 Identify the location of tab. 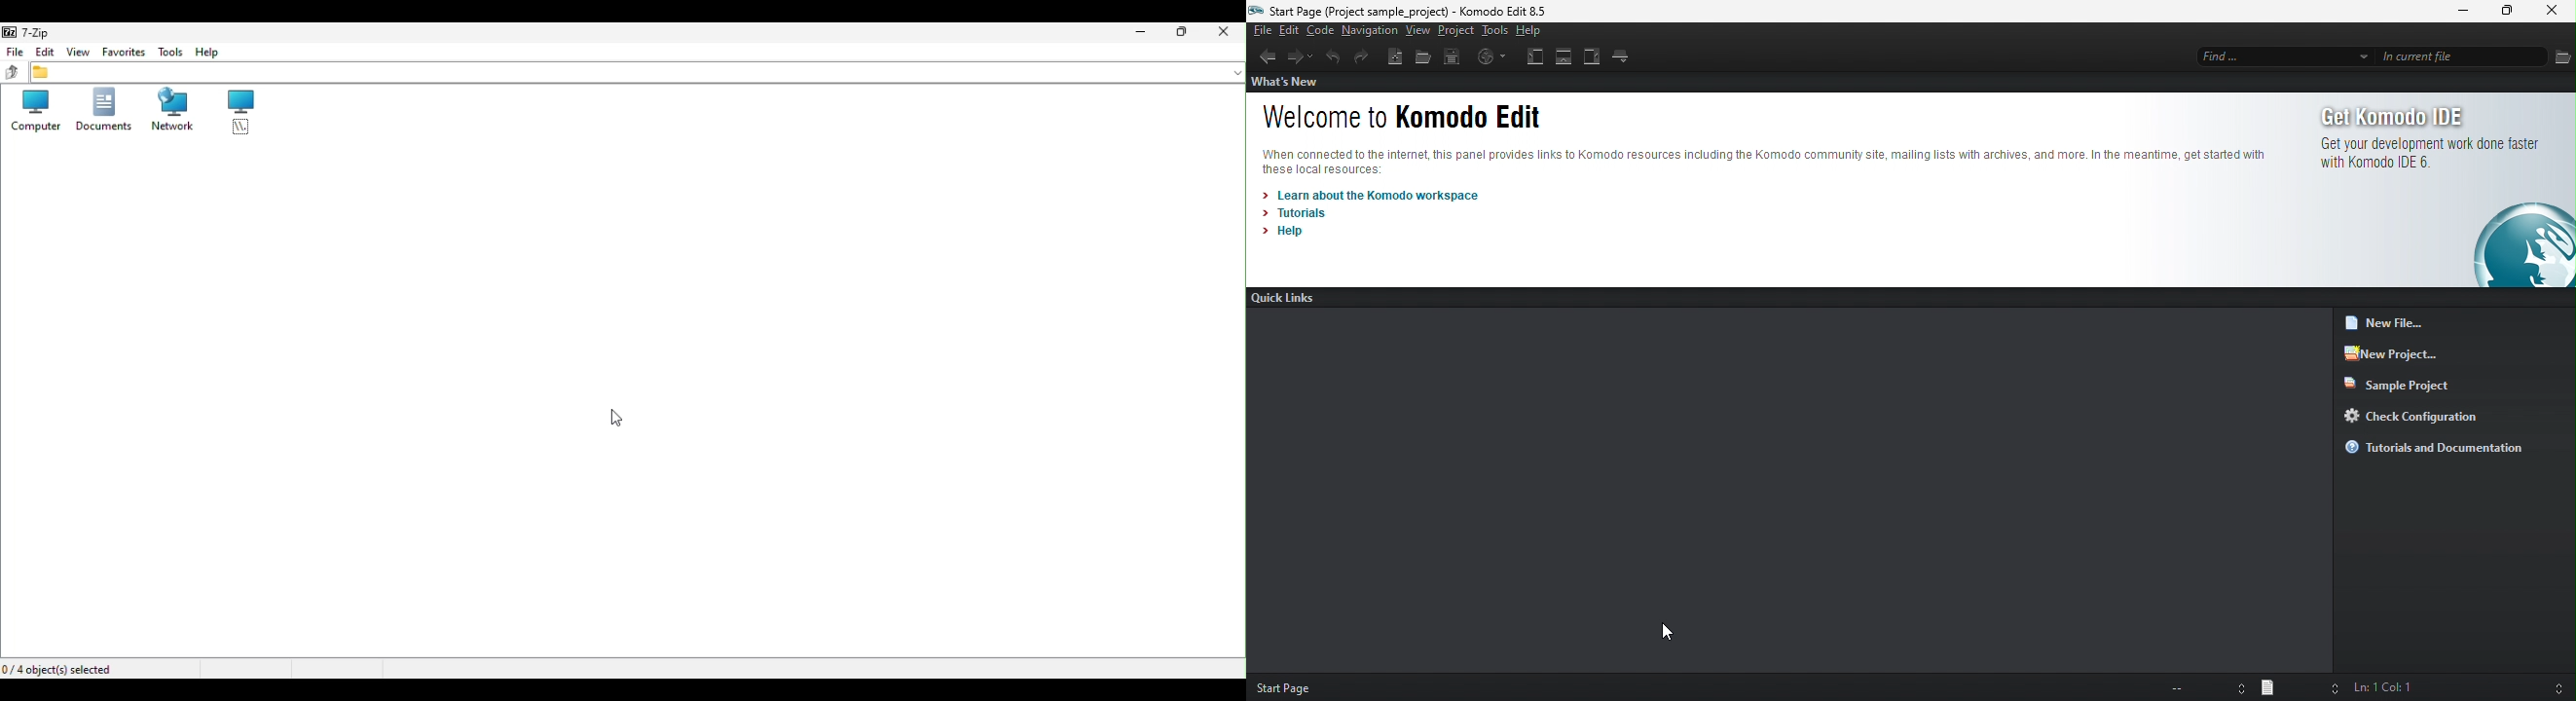
(1626, 54).